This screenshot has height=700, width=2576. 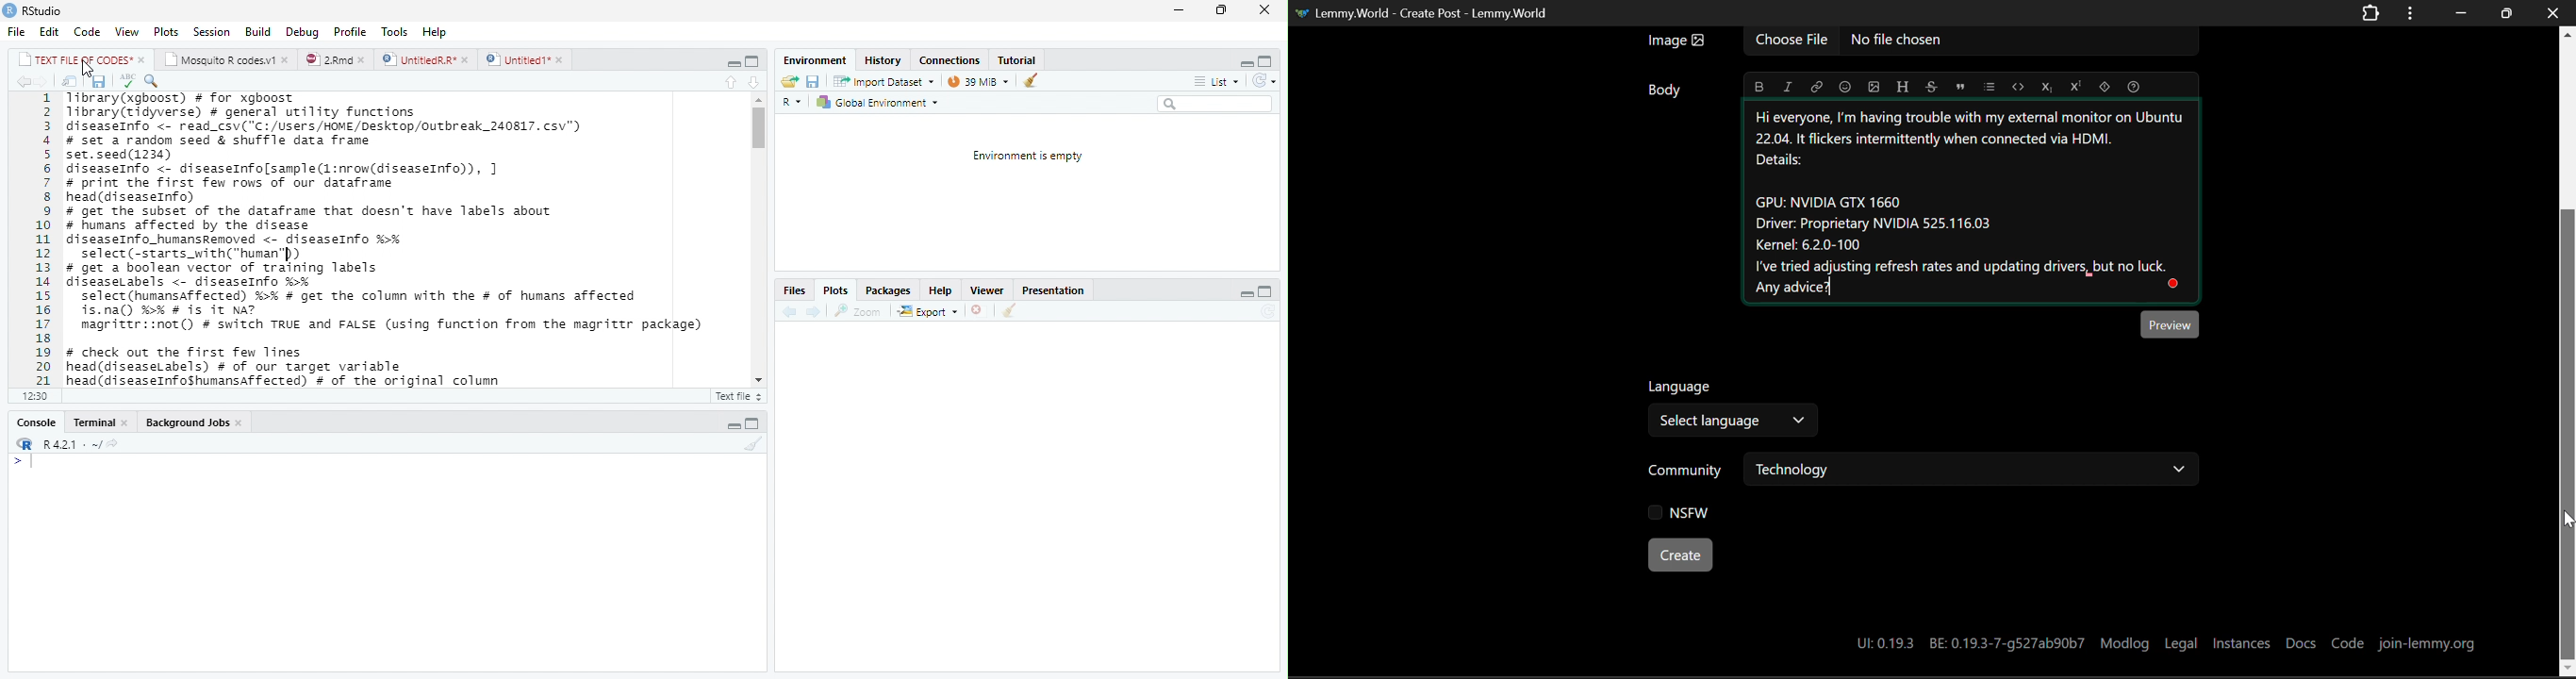 I want to click on Export, so click(x=928, y=311).